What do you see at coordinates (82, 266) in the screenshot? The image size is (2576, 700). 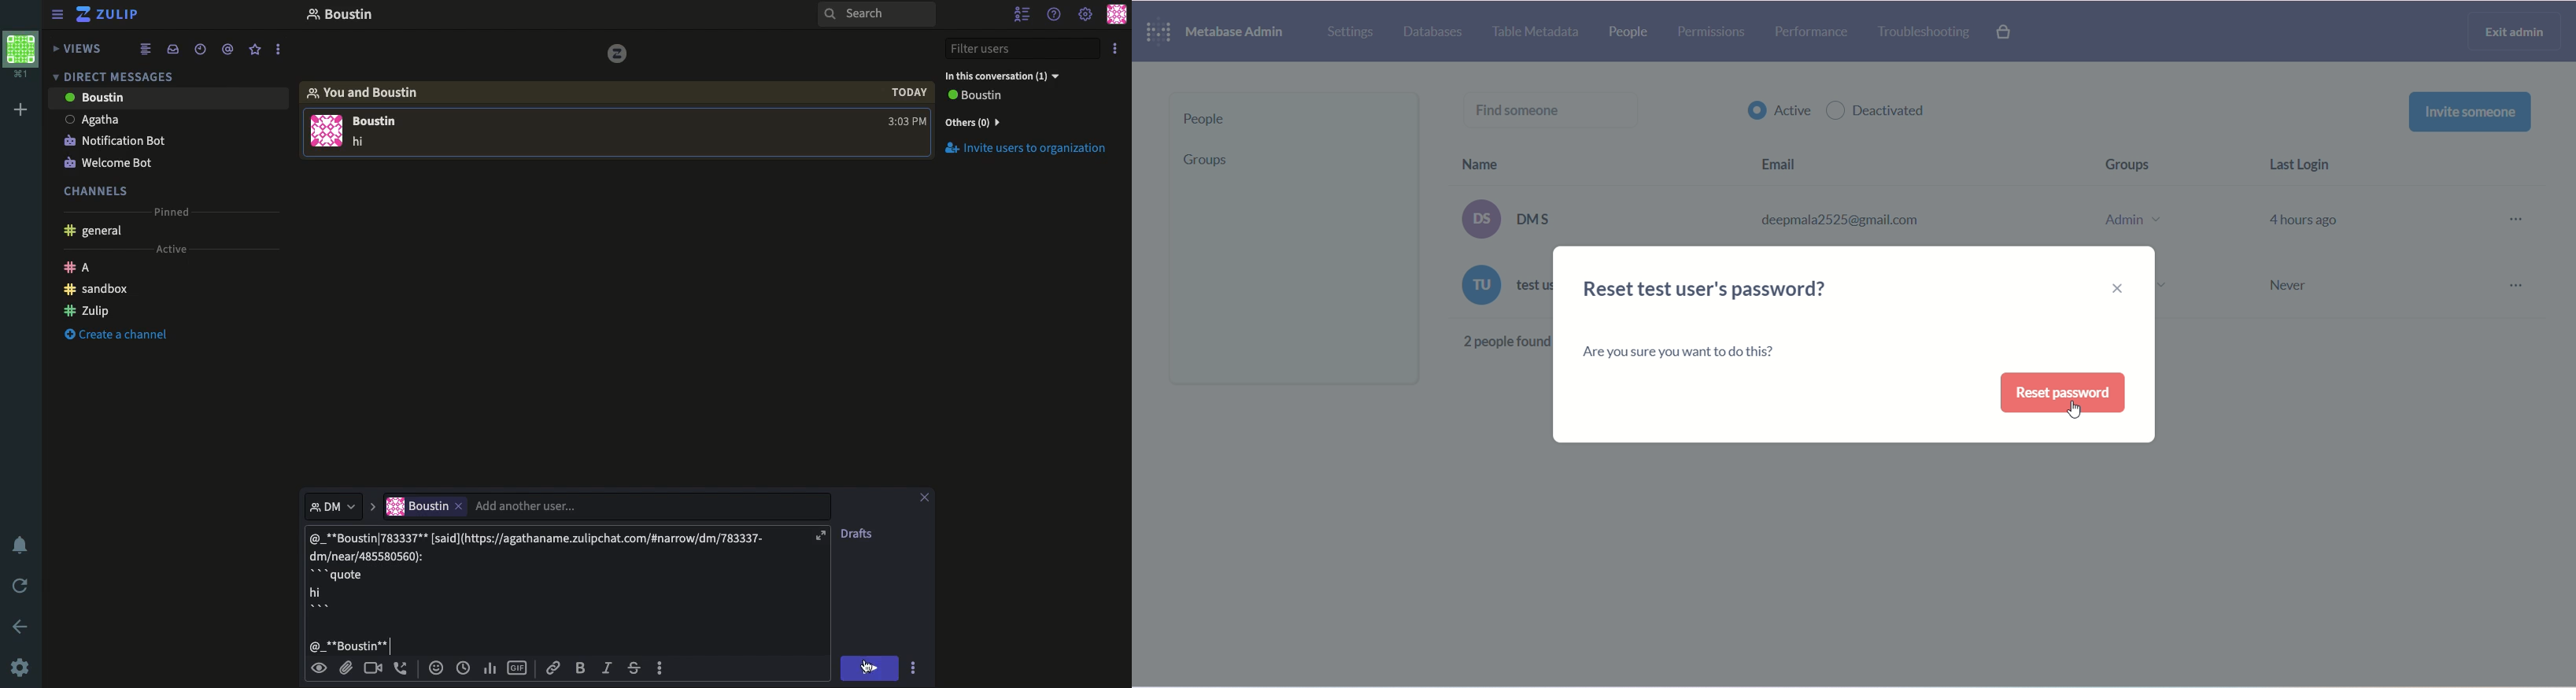 I see `A` at bounding box center [82, 266].